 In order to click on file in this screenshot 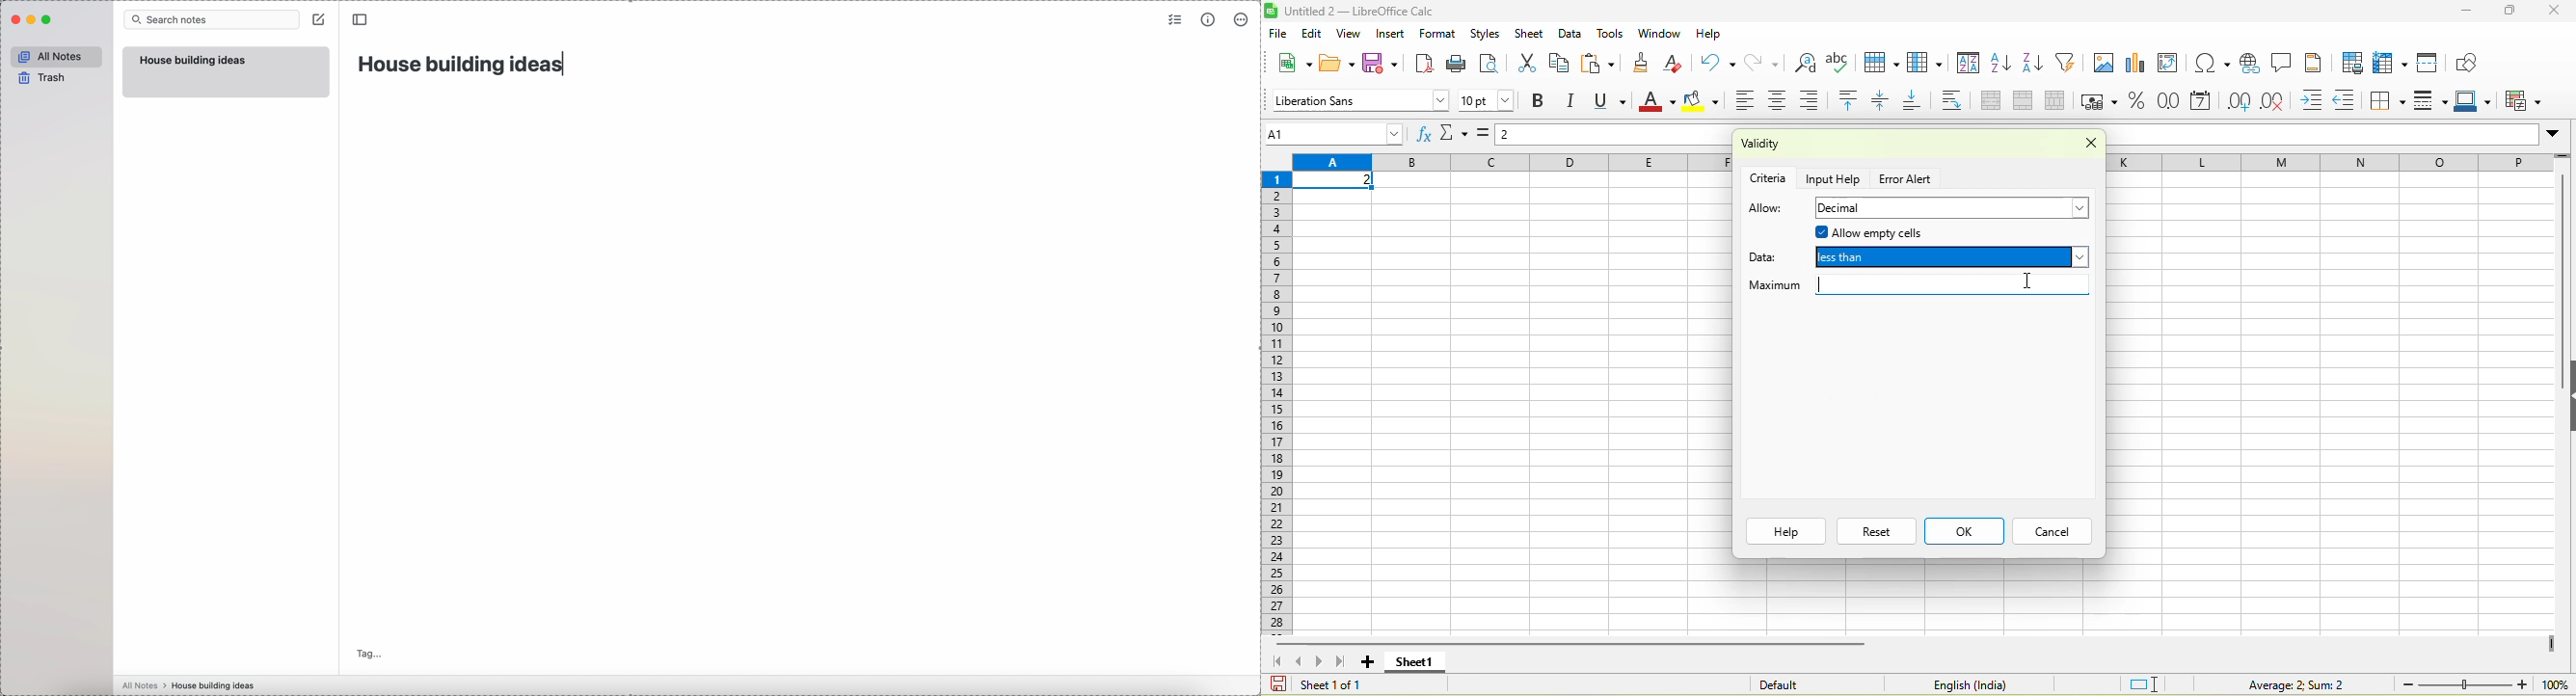, I will do `click(1276, 33)`.